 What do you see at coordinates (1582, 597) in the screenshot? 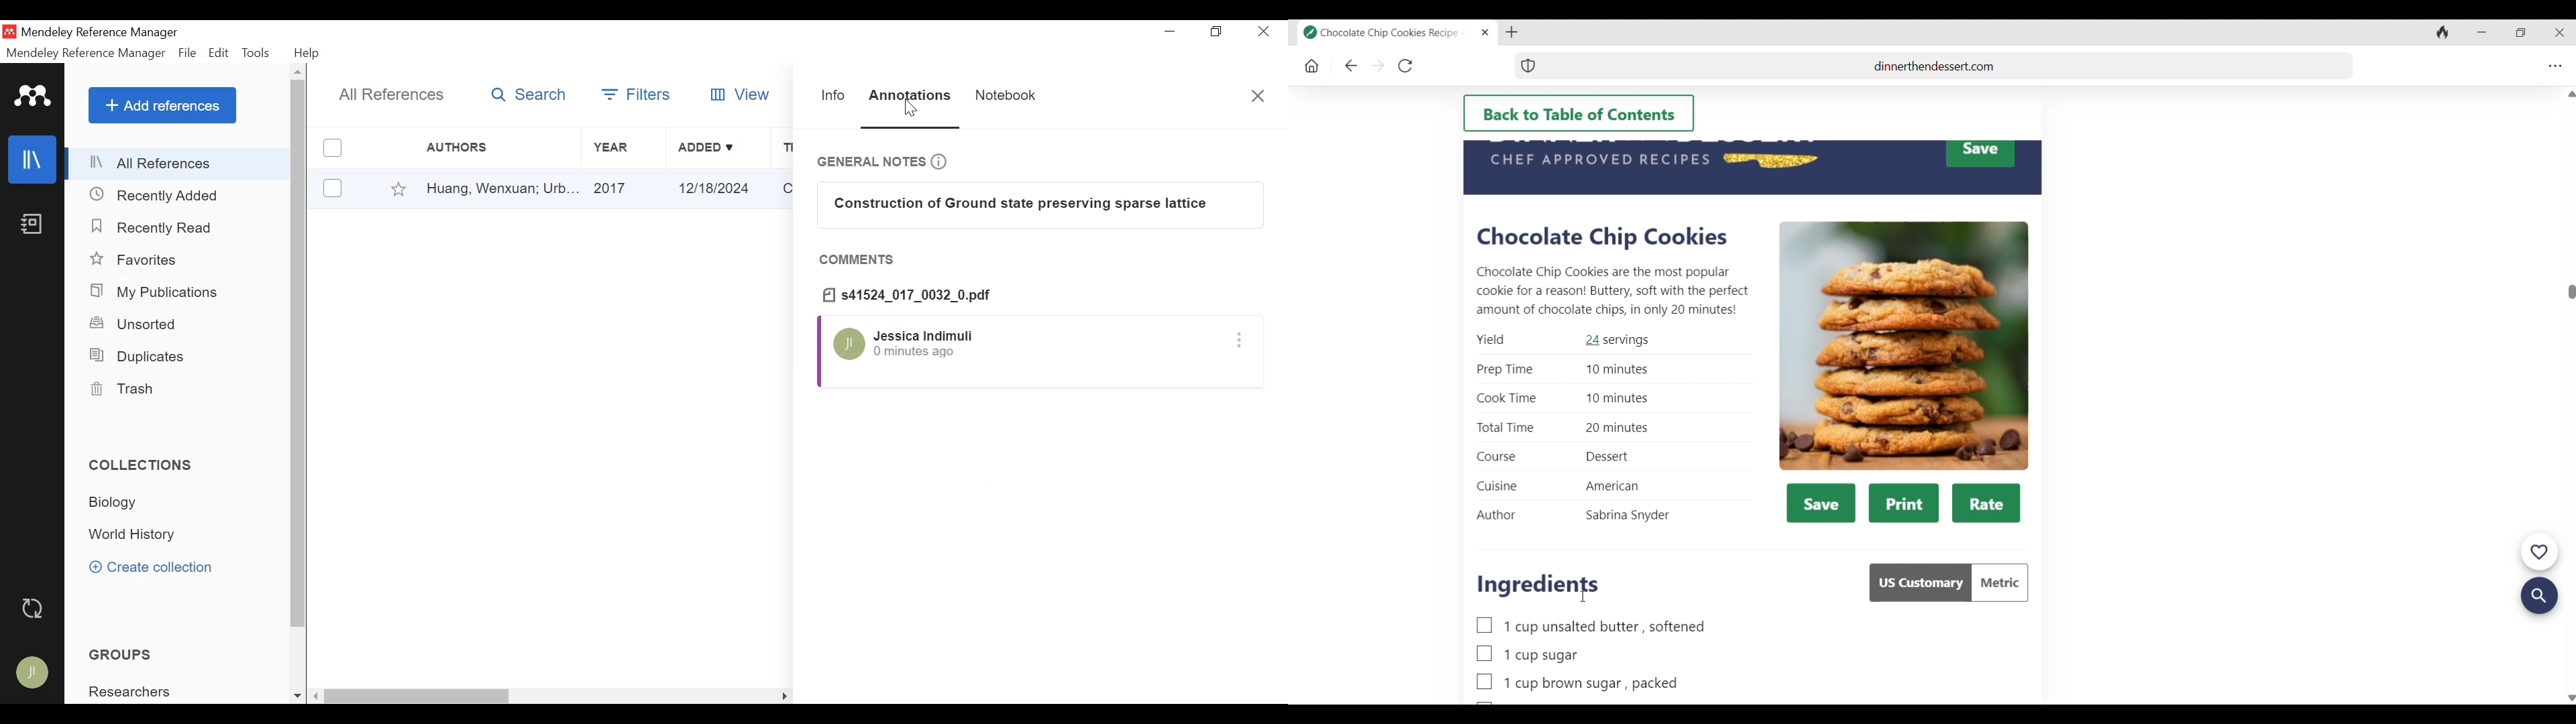
I see `Cursor` at bounding box center [1582, 597].